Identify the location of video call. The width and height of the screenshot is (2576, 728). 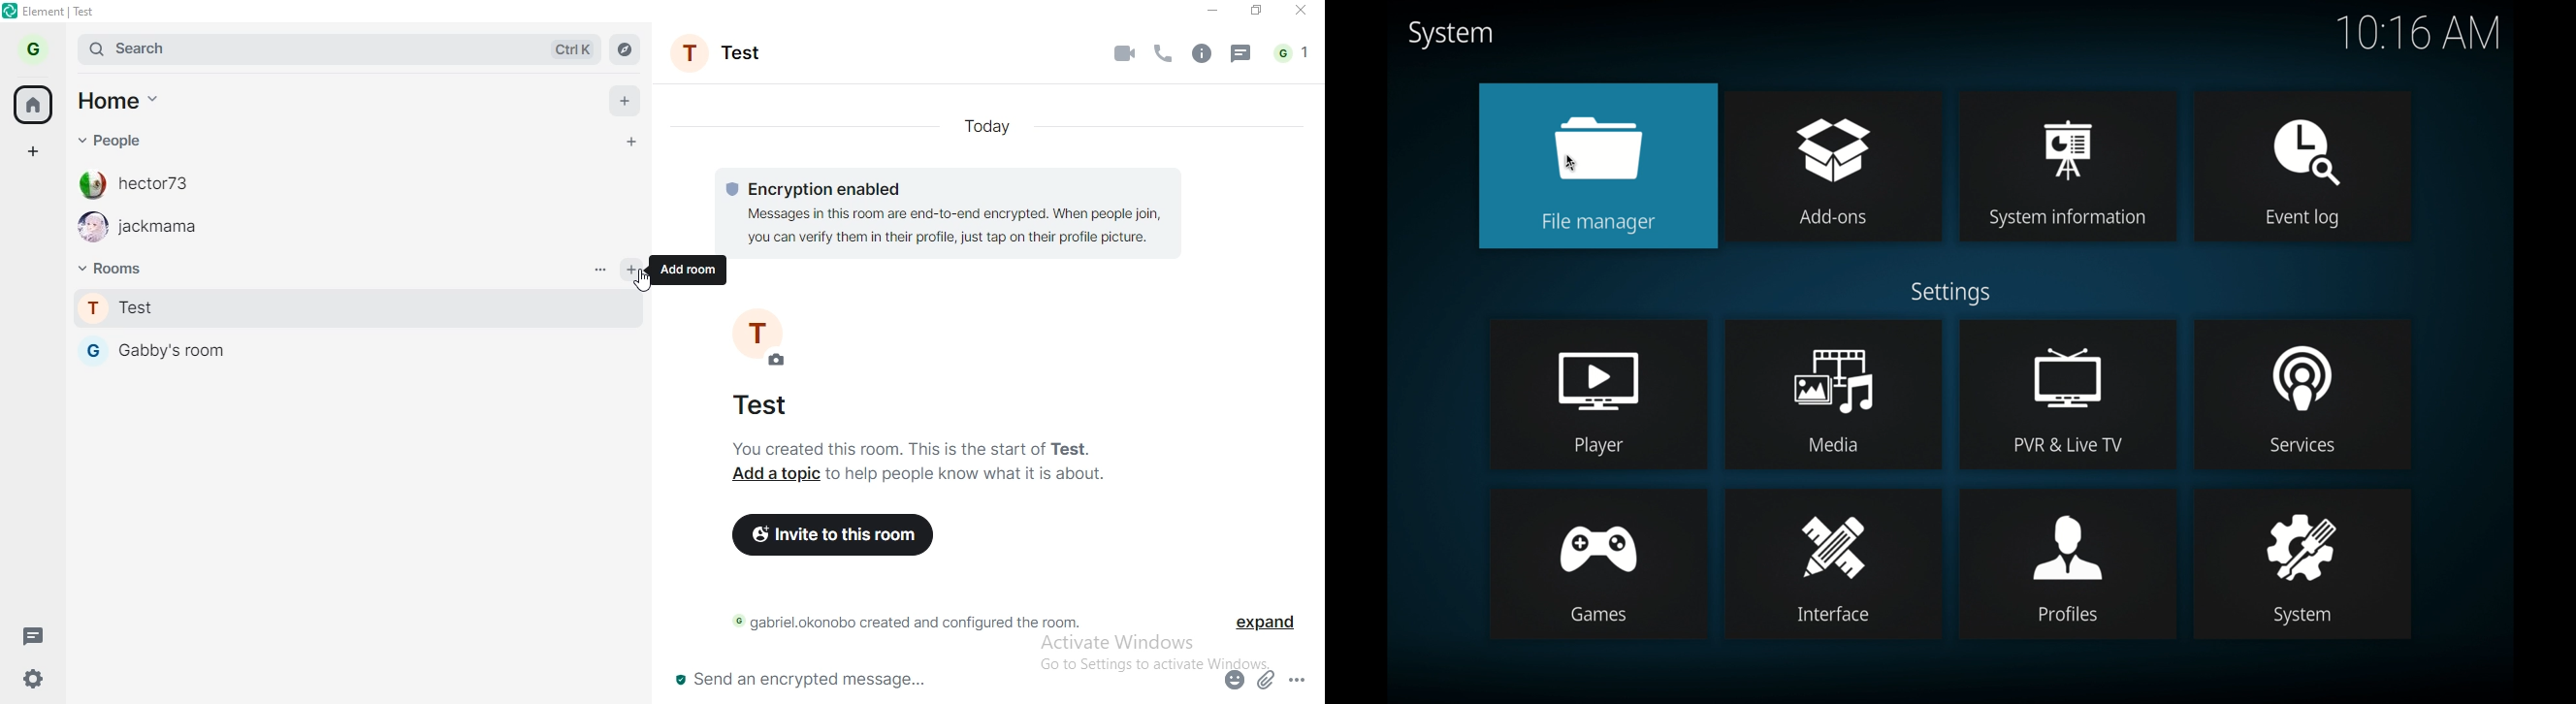
(1127, 54).